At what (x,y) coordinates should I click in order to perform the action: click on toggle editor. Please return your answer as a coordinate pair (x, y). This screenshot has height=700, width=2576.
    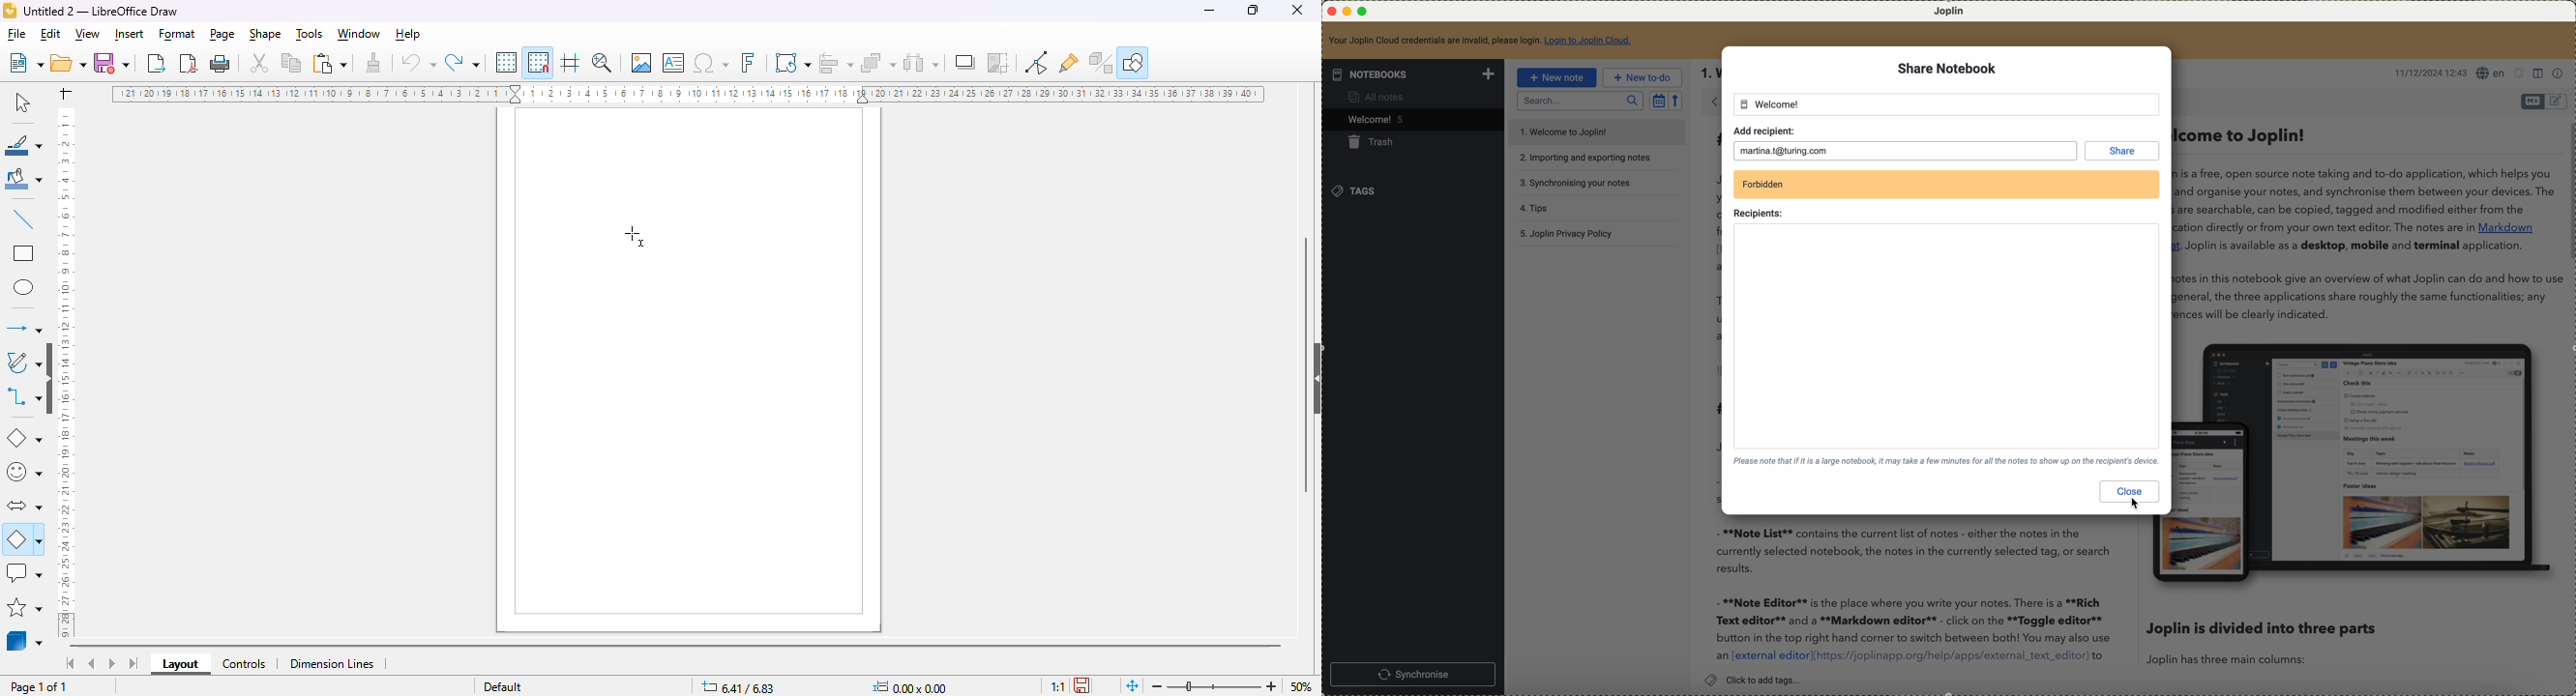
    Looking at the image, I should click on (2558, 102).